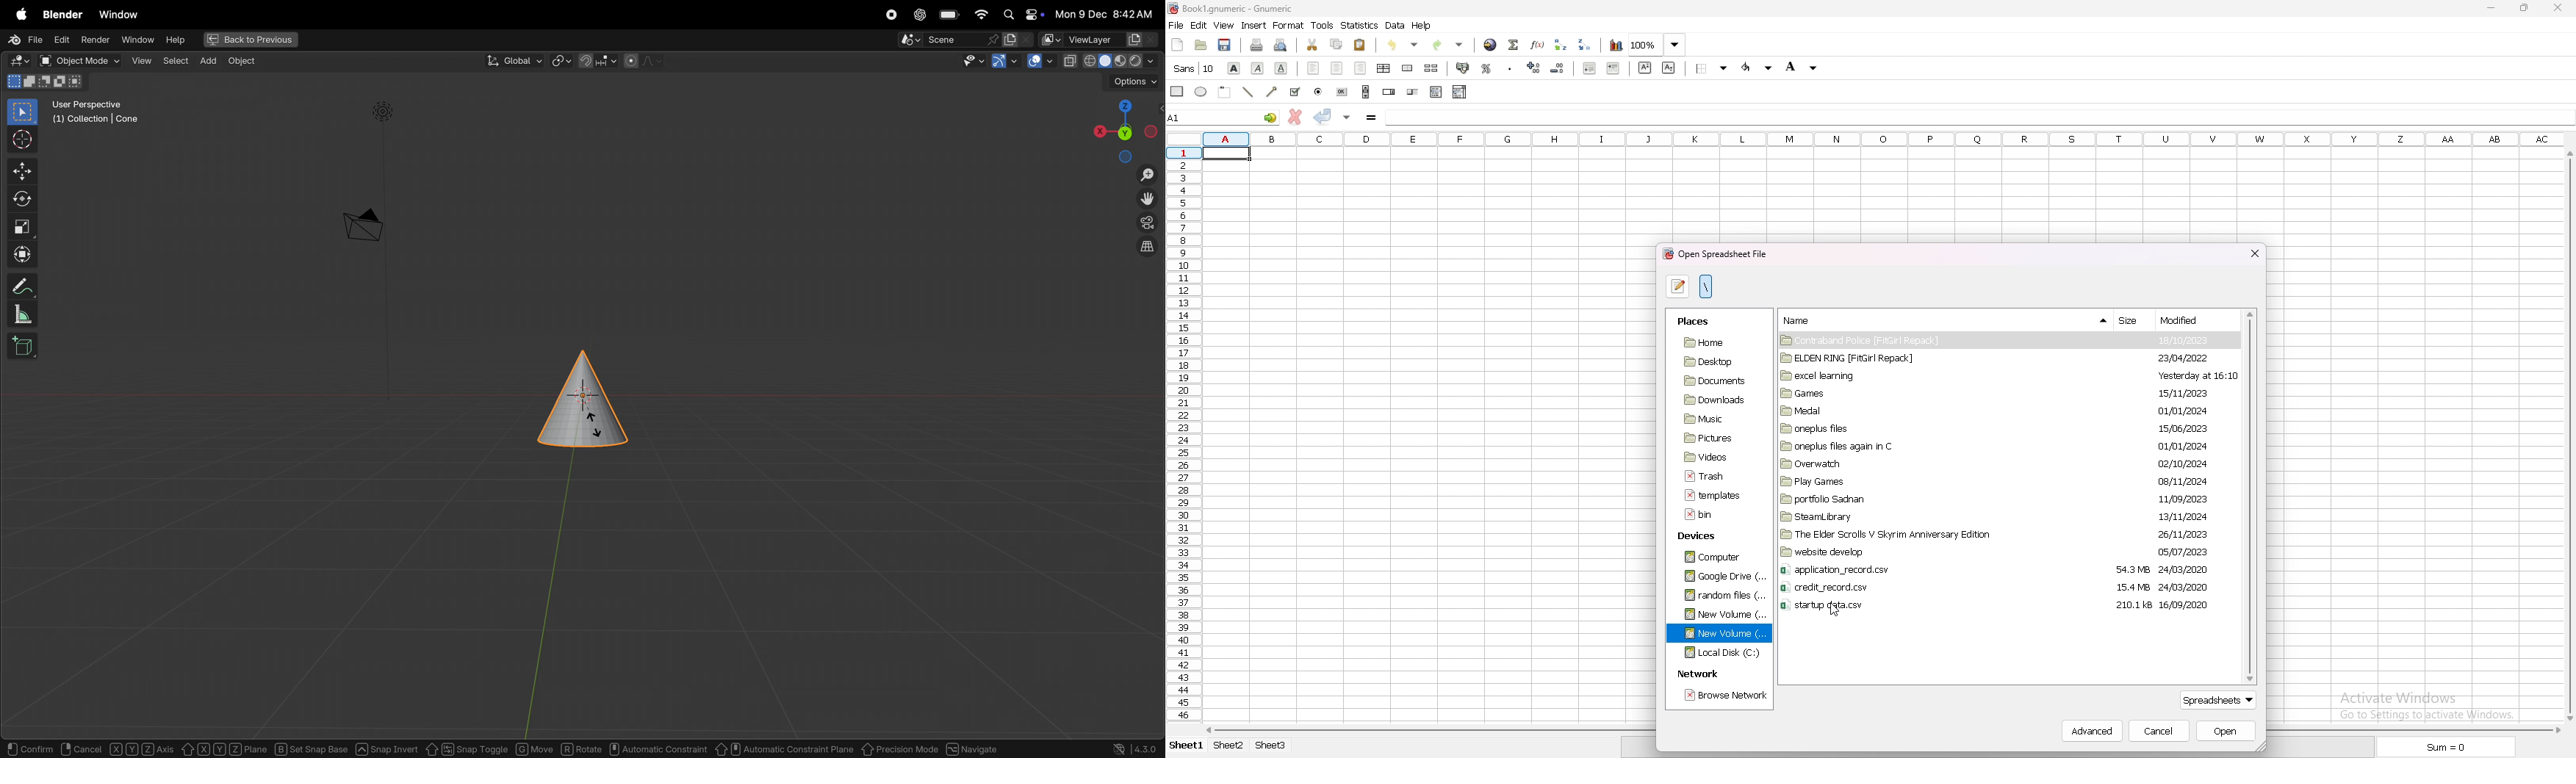 The height and width of the screenshot is (784, 2576). What do you see at coordinates (23, 748) in the screenshot?
I see `select` at bounding box center [23, 748].